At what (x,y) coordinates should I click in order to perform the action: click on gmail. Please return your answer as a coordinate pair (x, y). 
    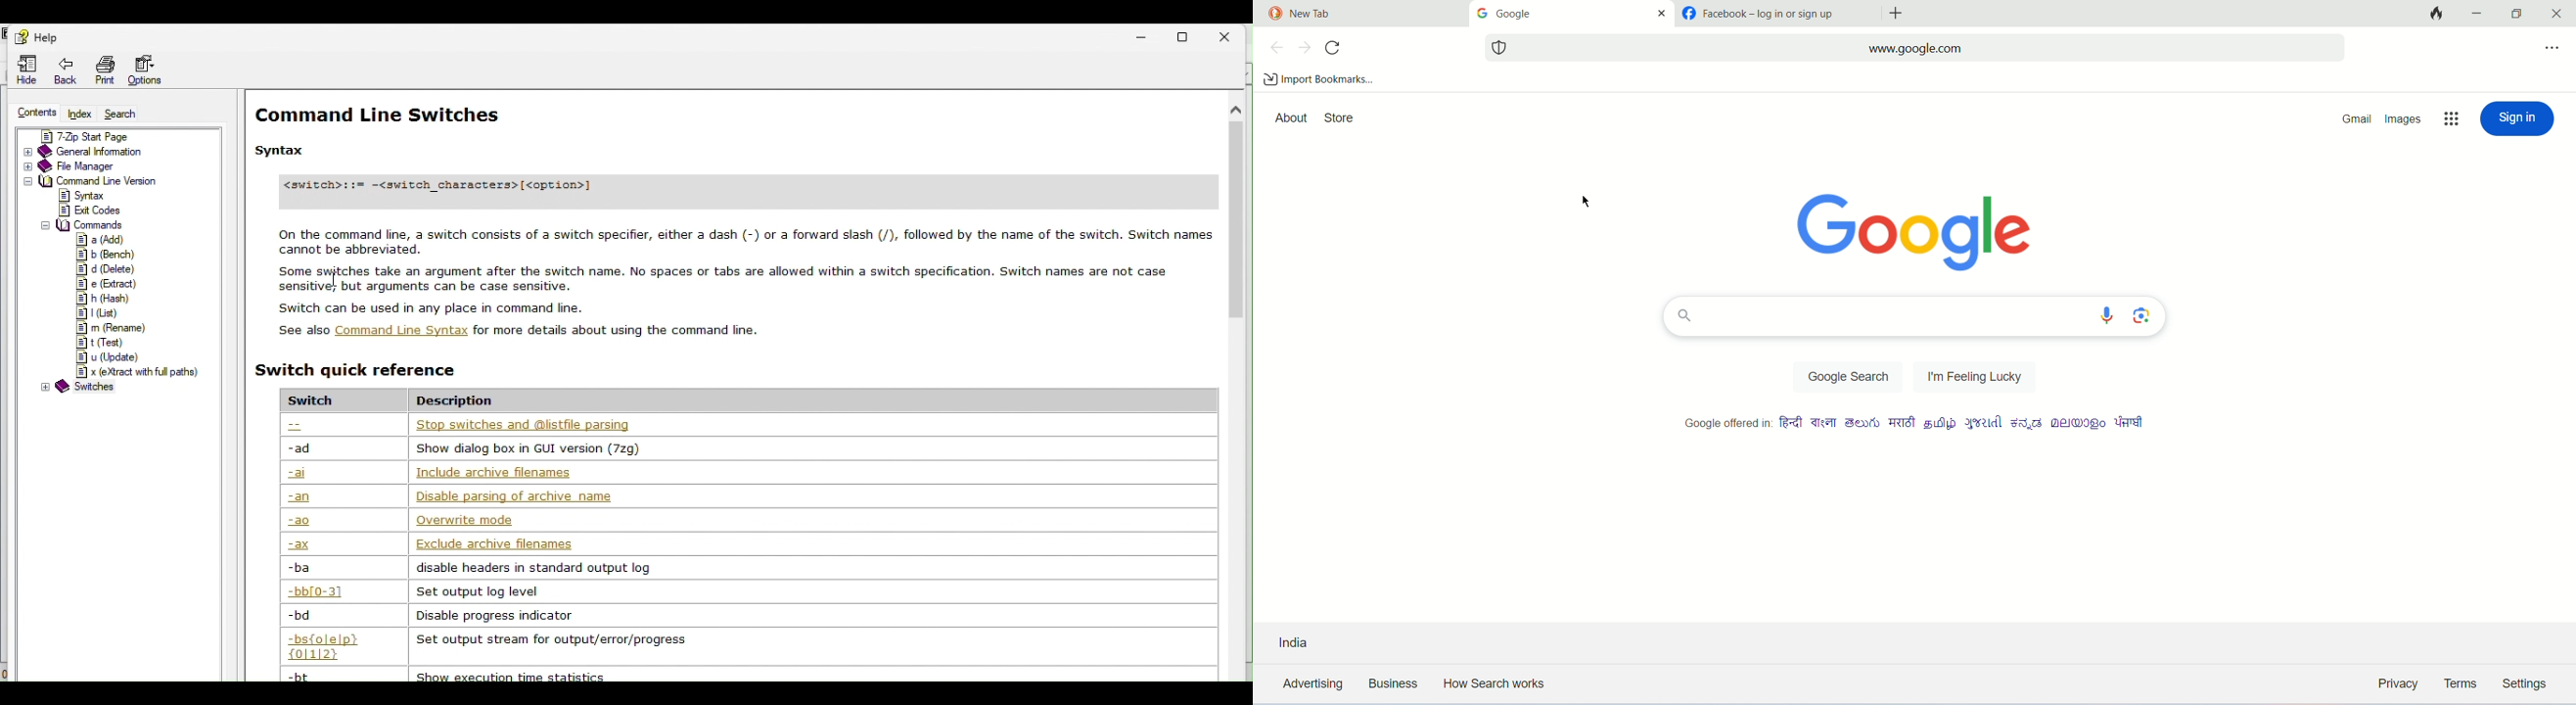
    Looking at the image, I should click on (2360, 119).